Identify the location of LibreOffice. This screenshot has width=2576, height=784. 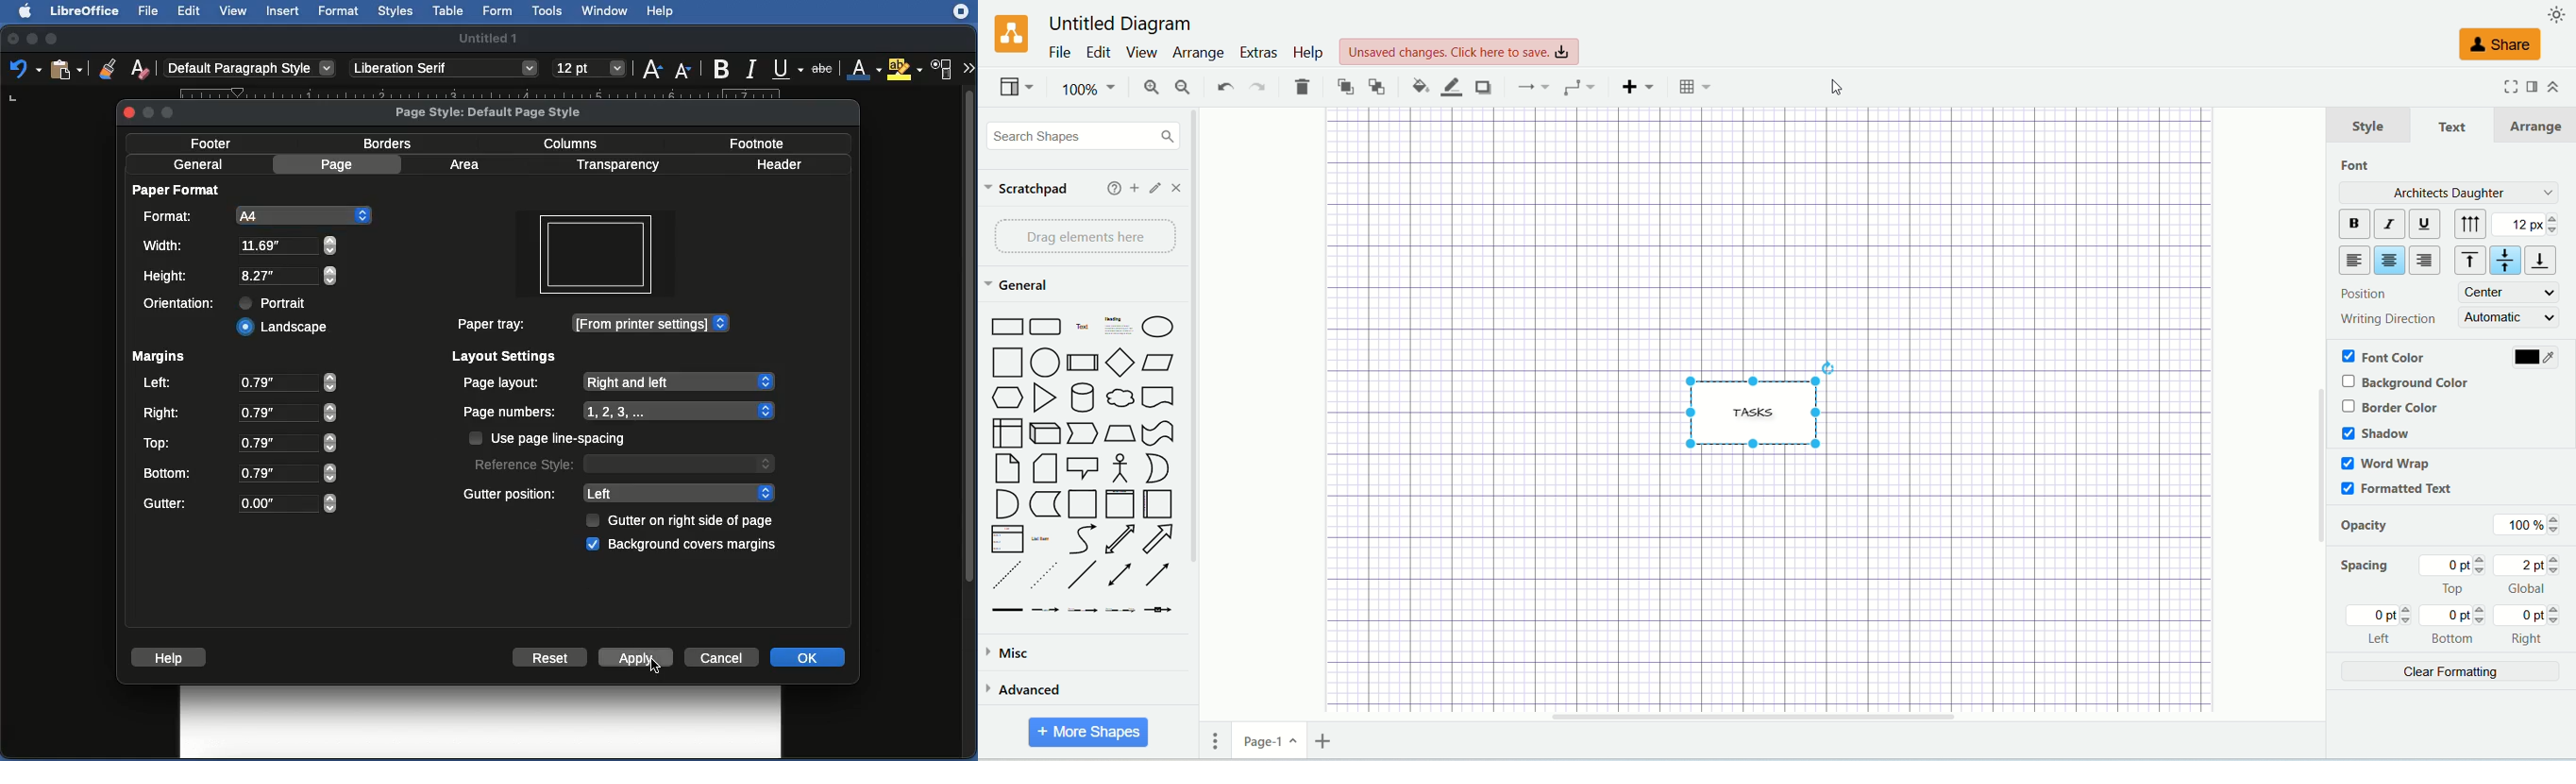
(86, 11).